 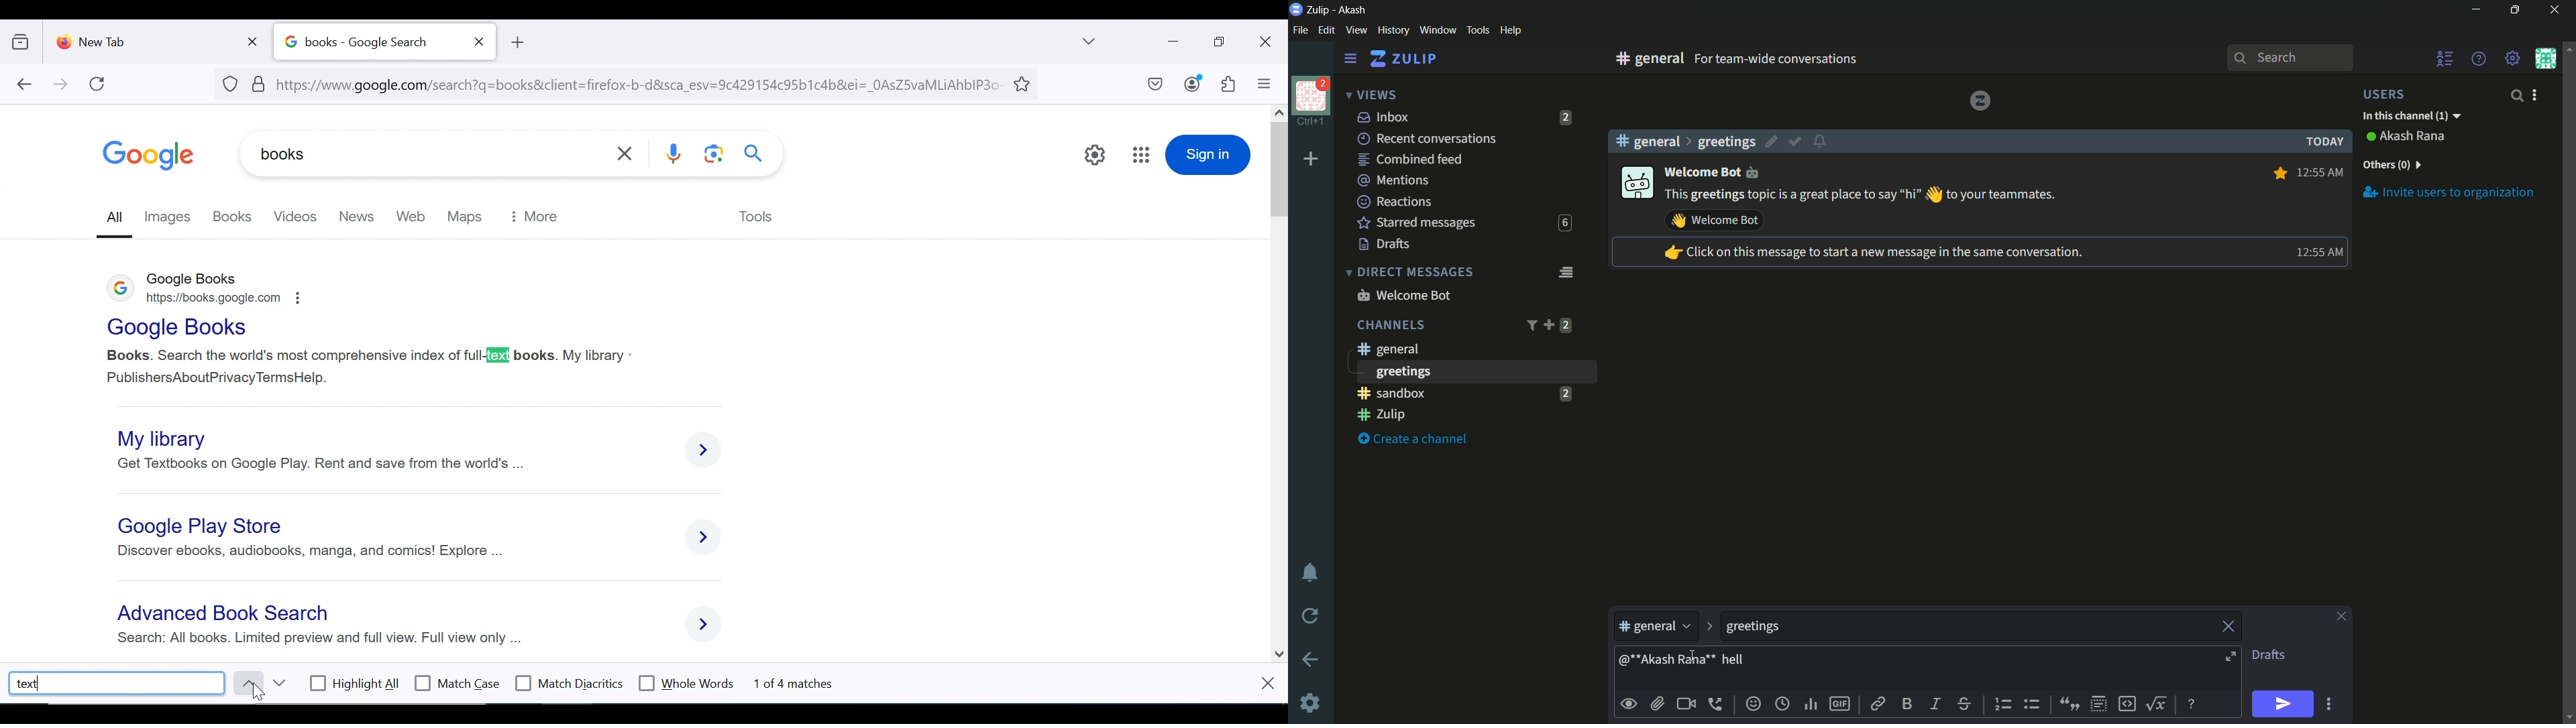 I want to click on main menu, so click(x=2513, y=58).